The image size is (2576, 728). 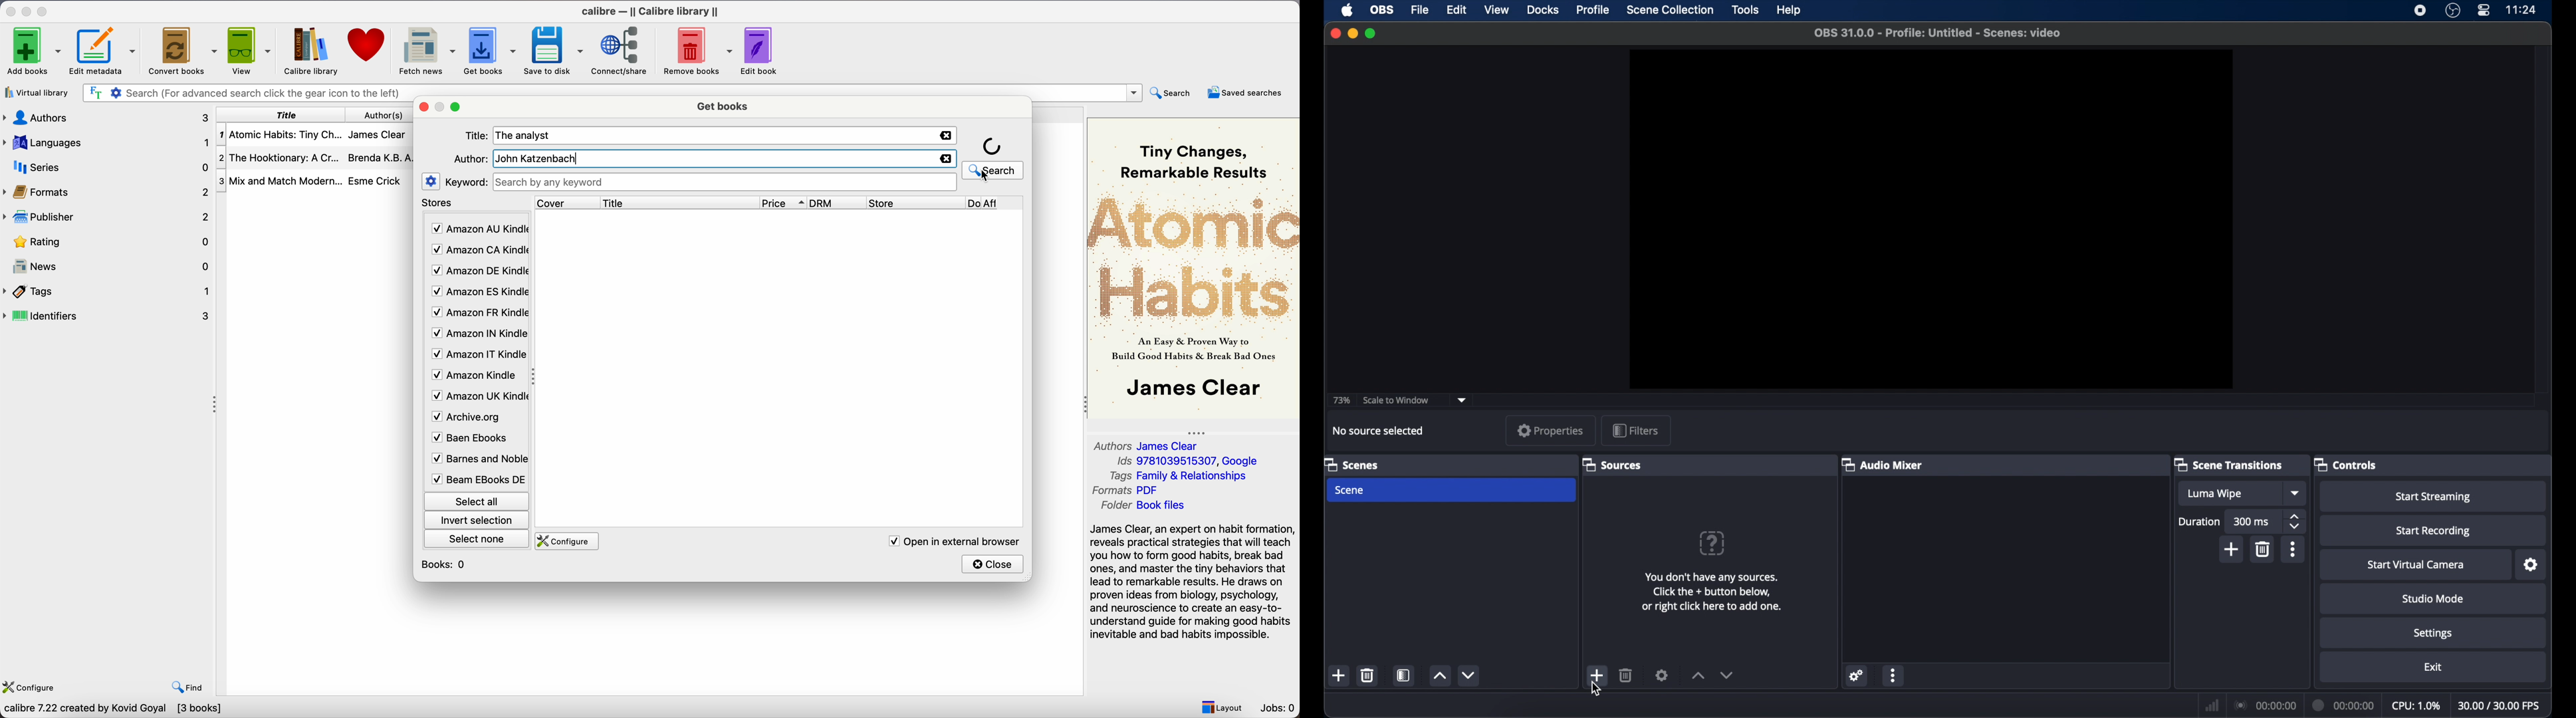 What do you see at coordinates (1544, 10) in the screenshot?
I see `docks` at bounding box center [1544, 10].